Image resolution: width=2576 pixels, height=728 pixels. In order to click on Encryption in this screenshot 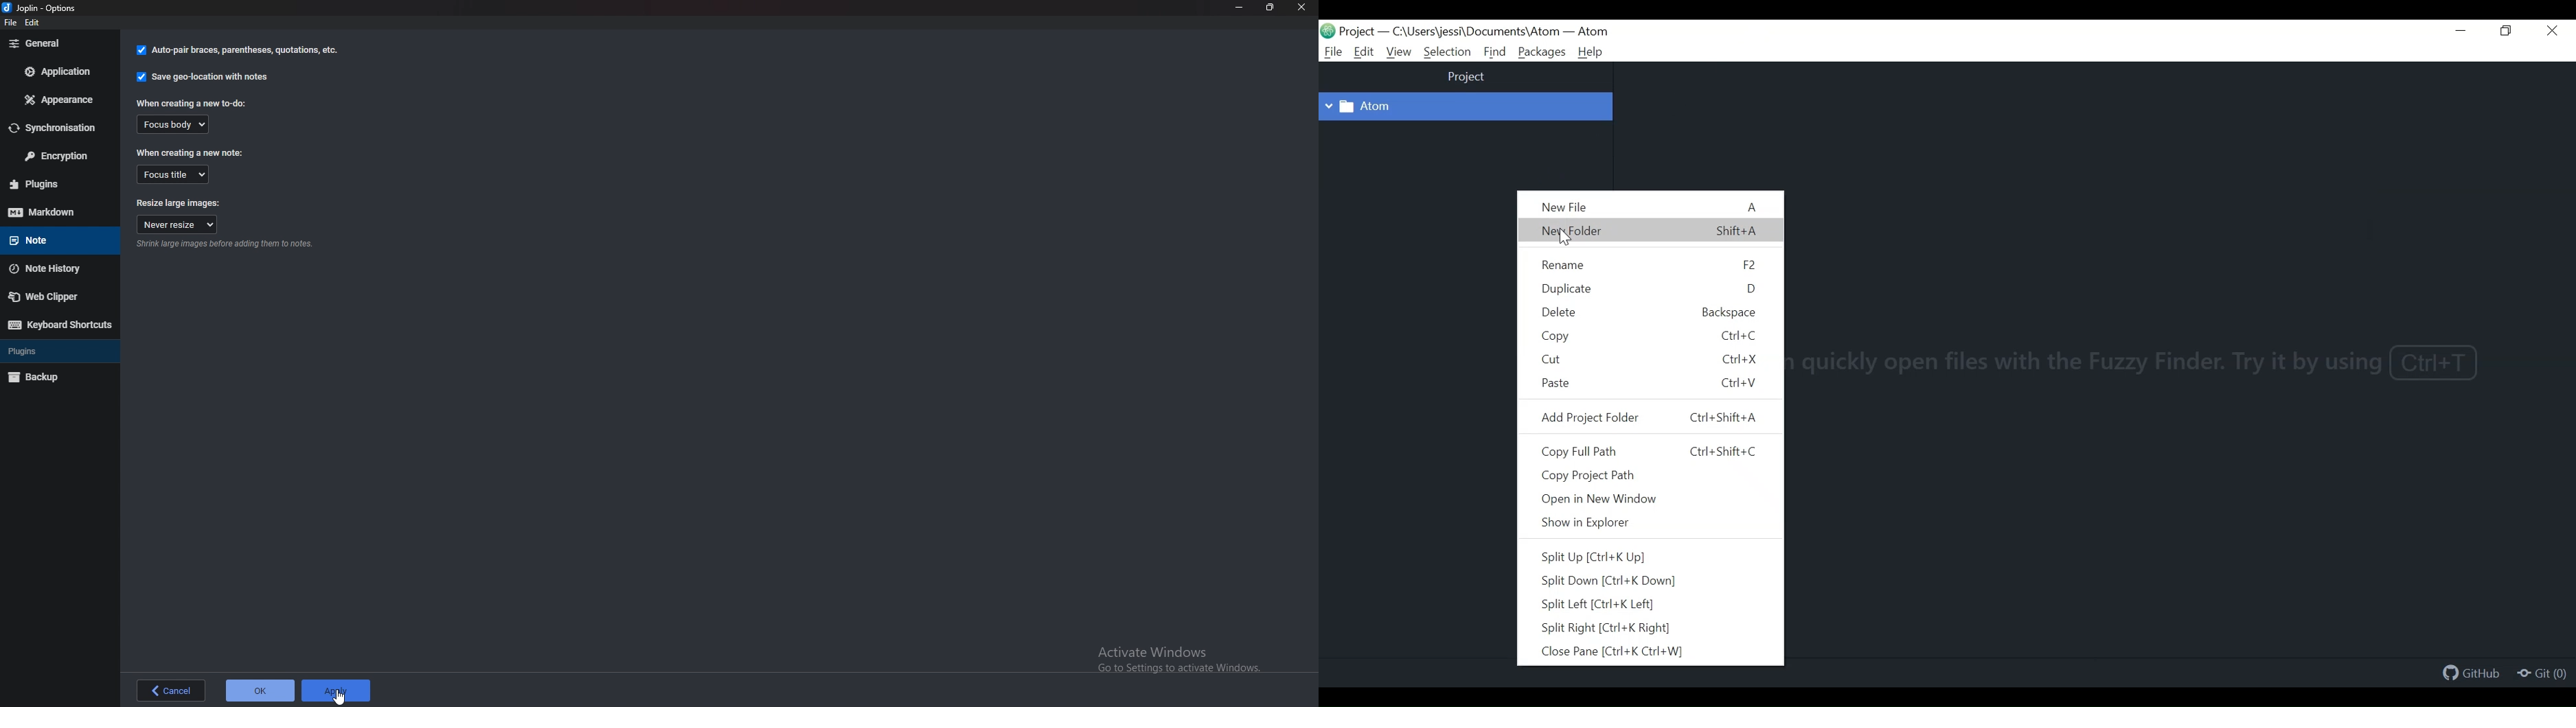, I will do `click(60, 157)`.